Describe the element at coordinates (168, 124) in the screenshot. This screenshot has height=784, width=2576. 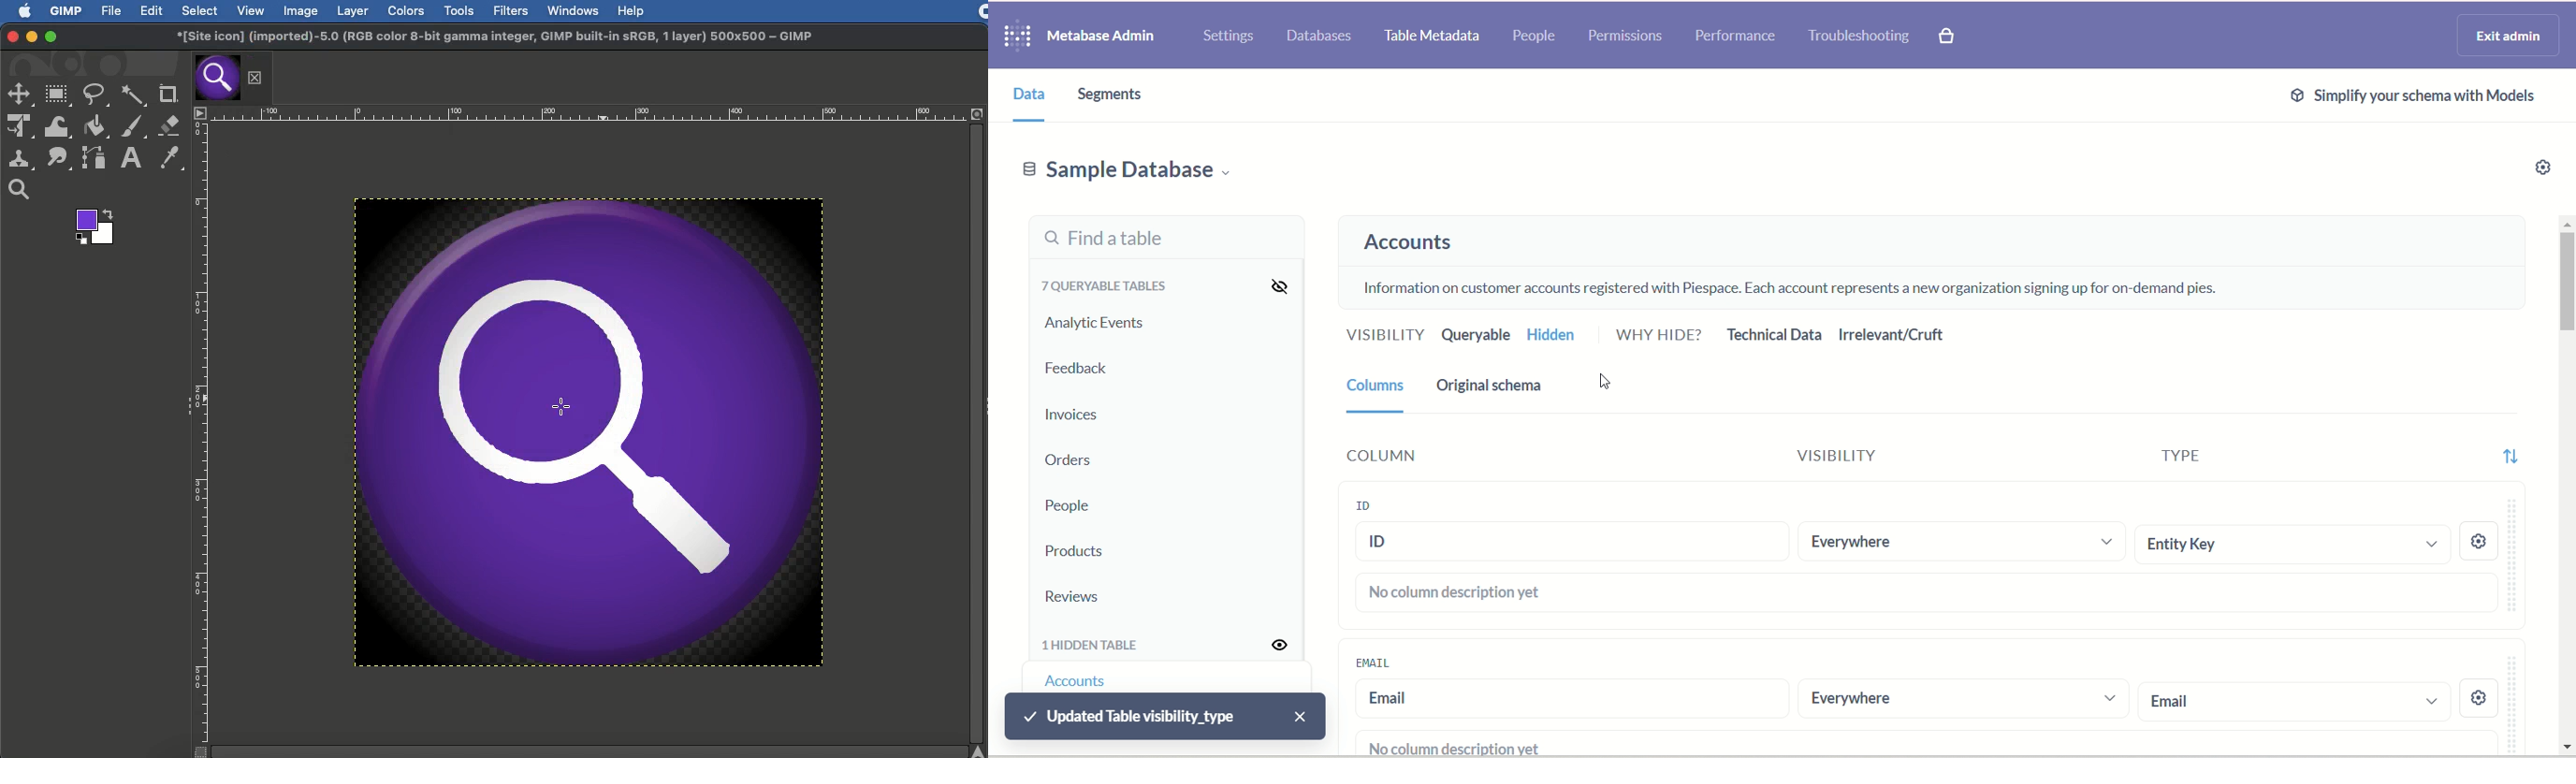
I see `Eraser` at that location.